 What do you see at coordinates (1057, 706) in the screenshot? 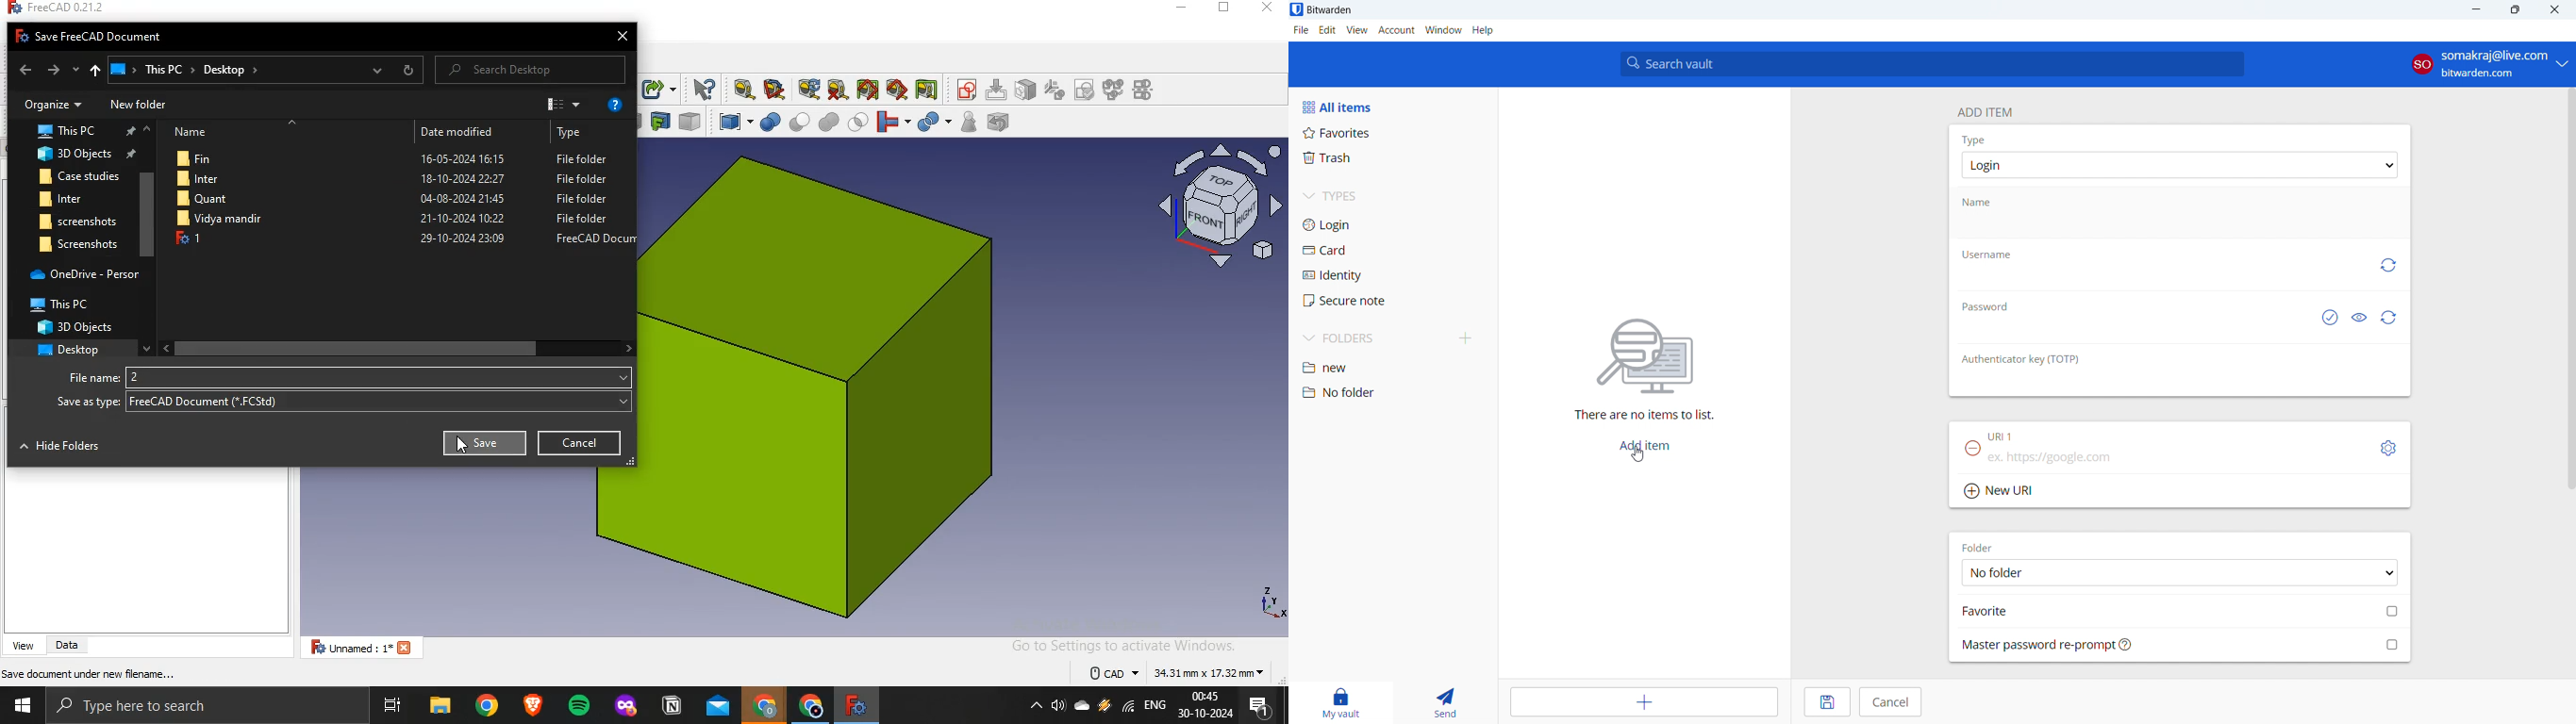
I see `volume` at bounding box center [1057, 706].